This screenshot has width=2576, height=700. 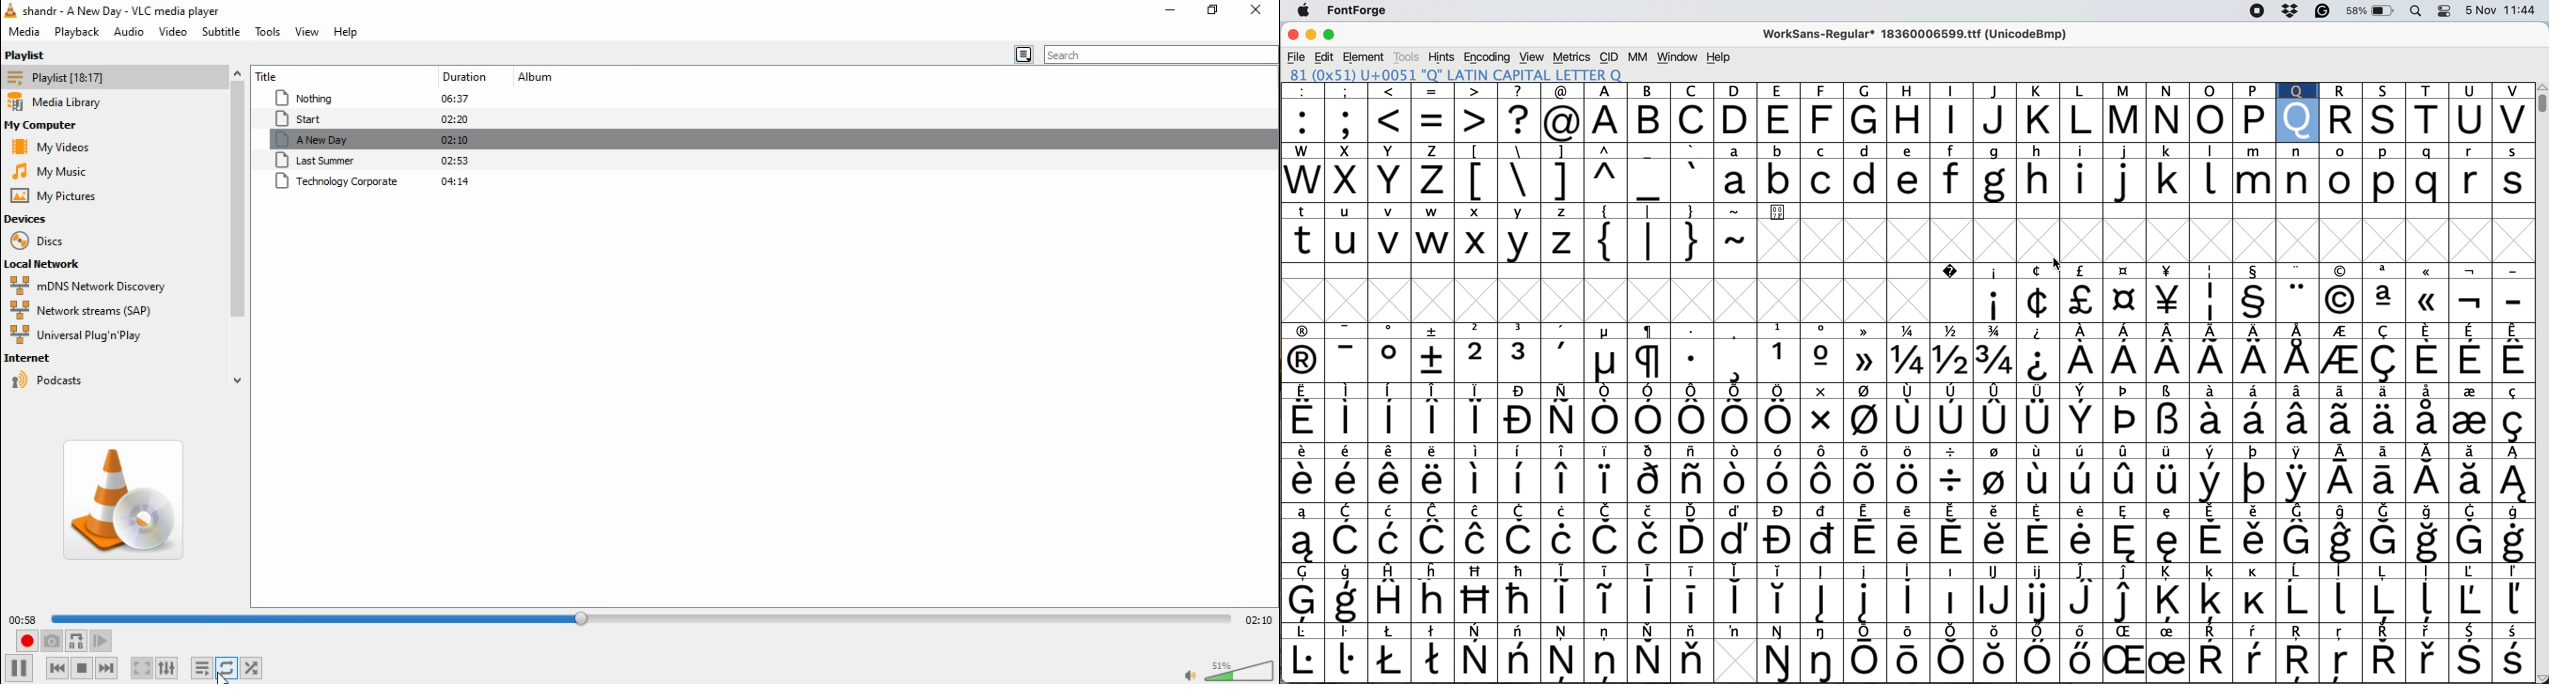 I want to click on loop between point A and point B continuously. Click to set point A, so click(x=77, y=640).